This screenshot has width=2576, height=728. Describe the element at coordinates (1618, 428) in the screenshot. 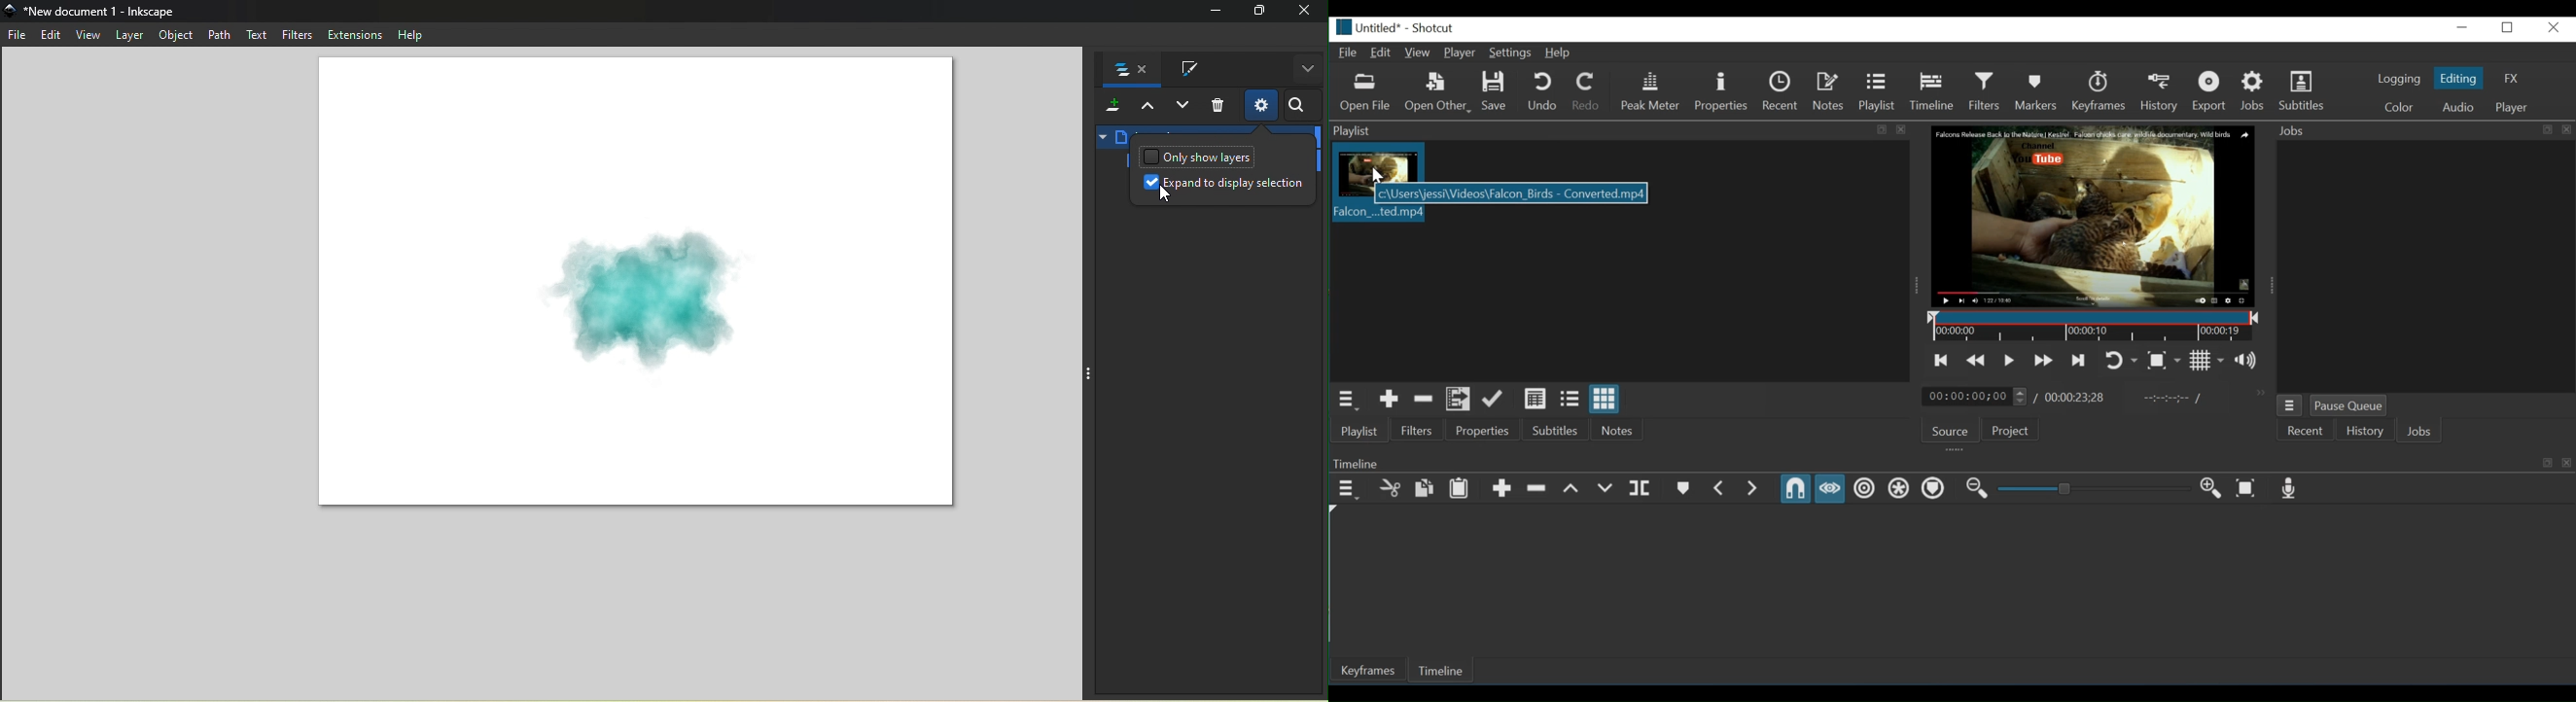

I see `Notes` at that location.